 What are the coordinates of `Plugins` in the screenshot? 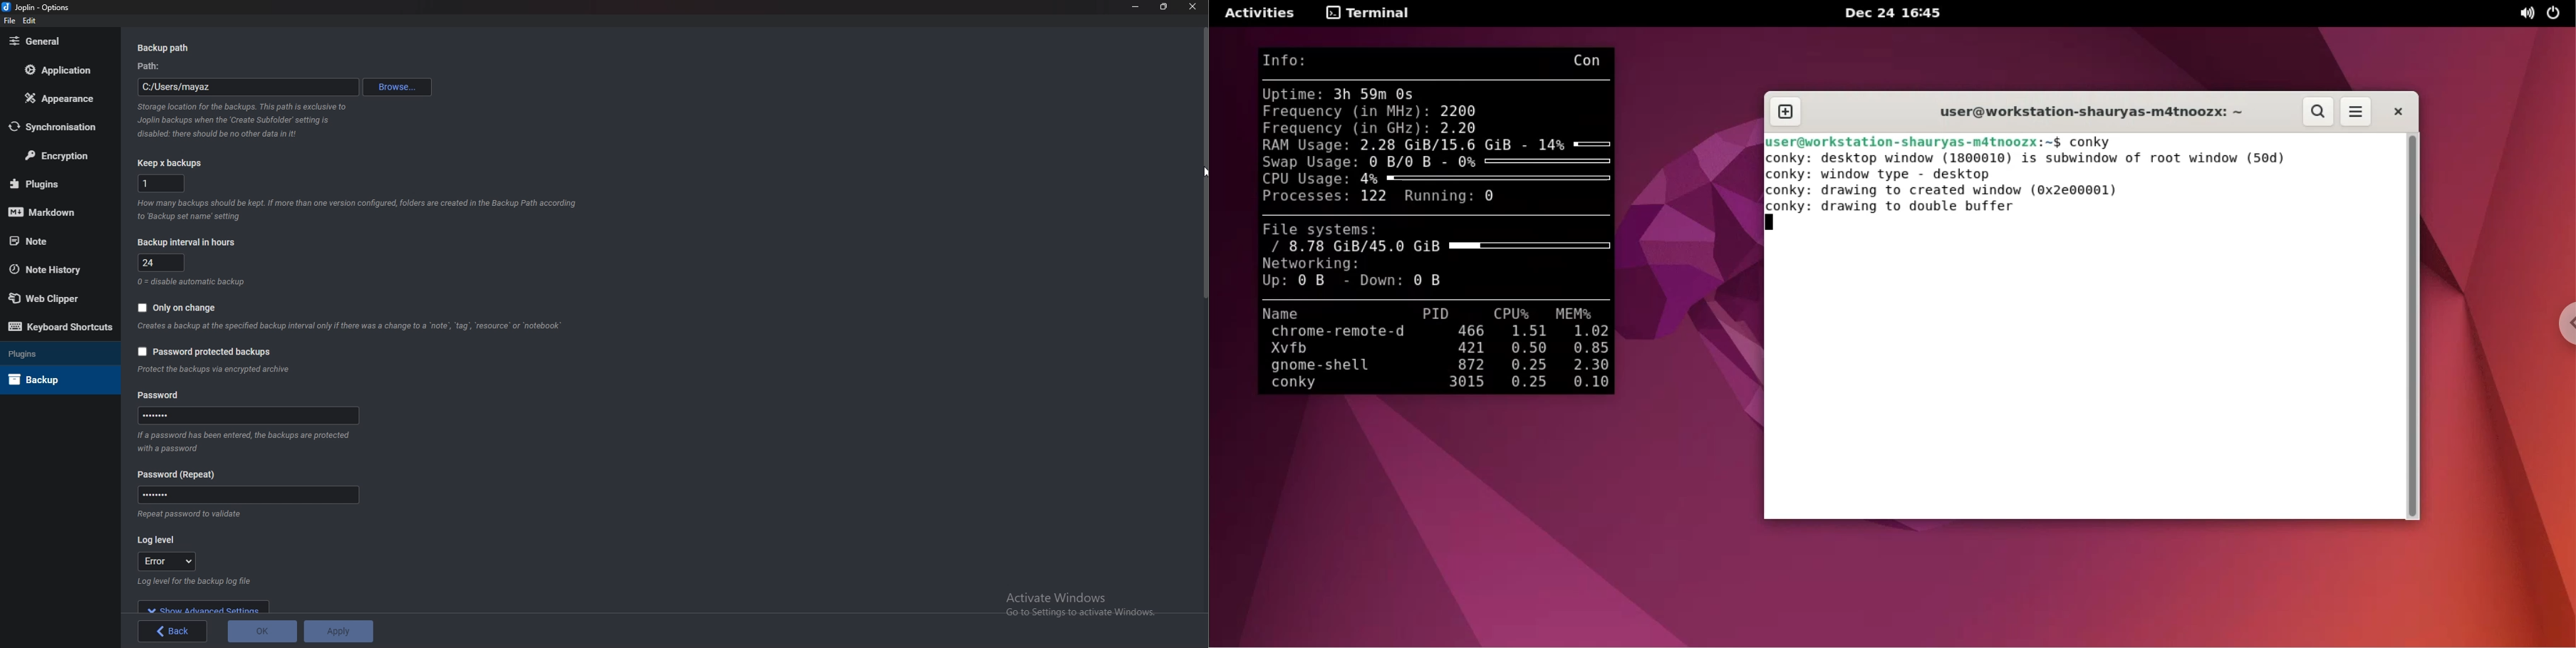 It's located at (57, 183).